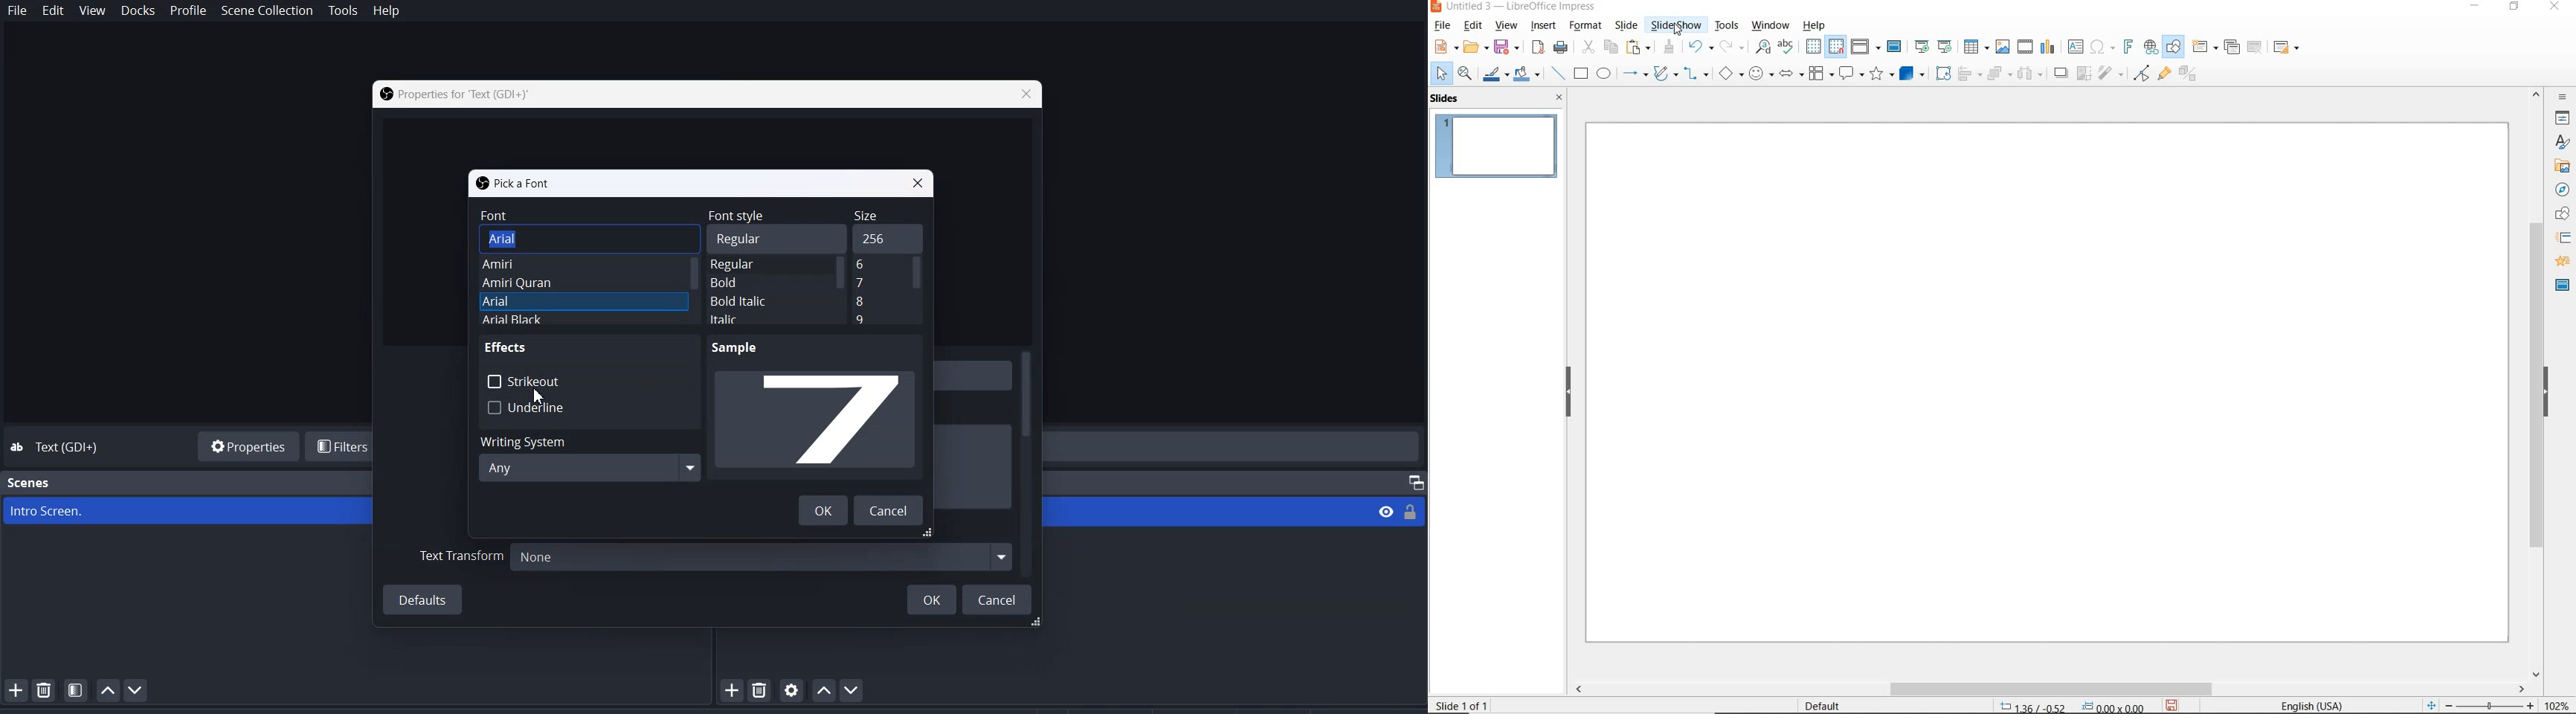 This screenshot has width=2576, height=728. I want to click on Arial, so click(541, 301).